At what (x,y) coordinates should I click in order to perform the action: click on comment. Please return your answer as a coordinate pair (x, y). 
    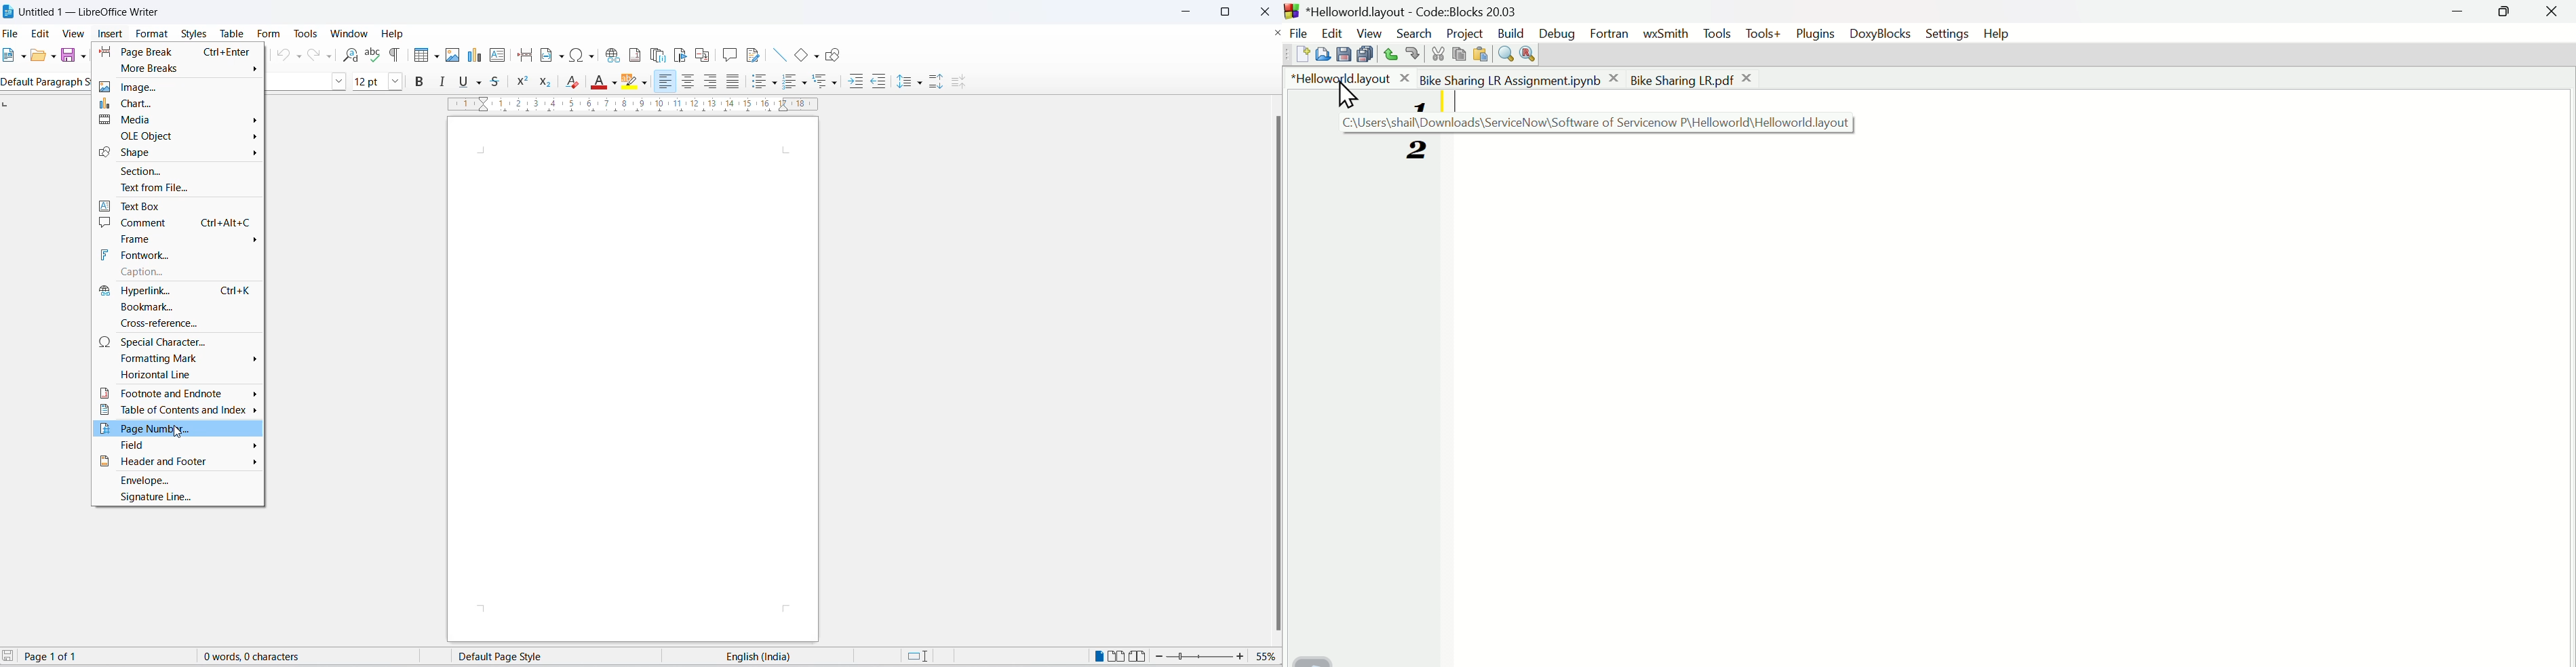
    Looking at the image, I should click on (178, 223).